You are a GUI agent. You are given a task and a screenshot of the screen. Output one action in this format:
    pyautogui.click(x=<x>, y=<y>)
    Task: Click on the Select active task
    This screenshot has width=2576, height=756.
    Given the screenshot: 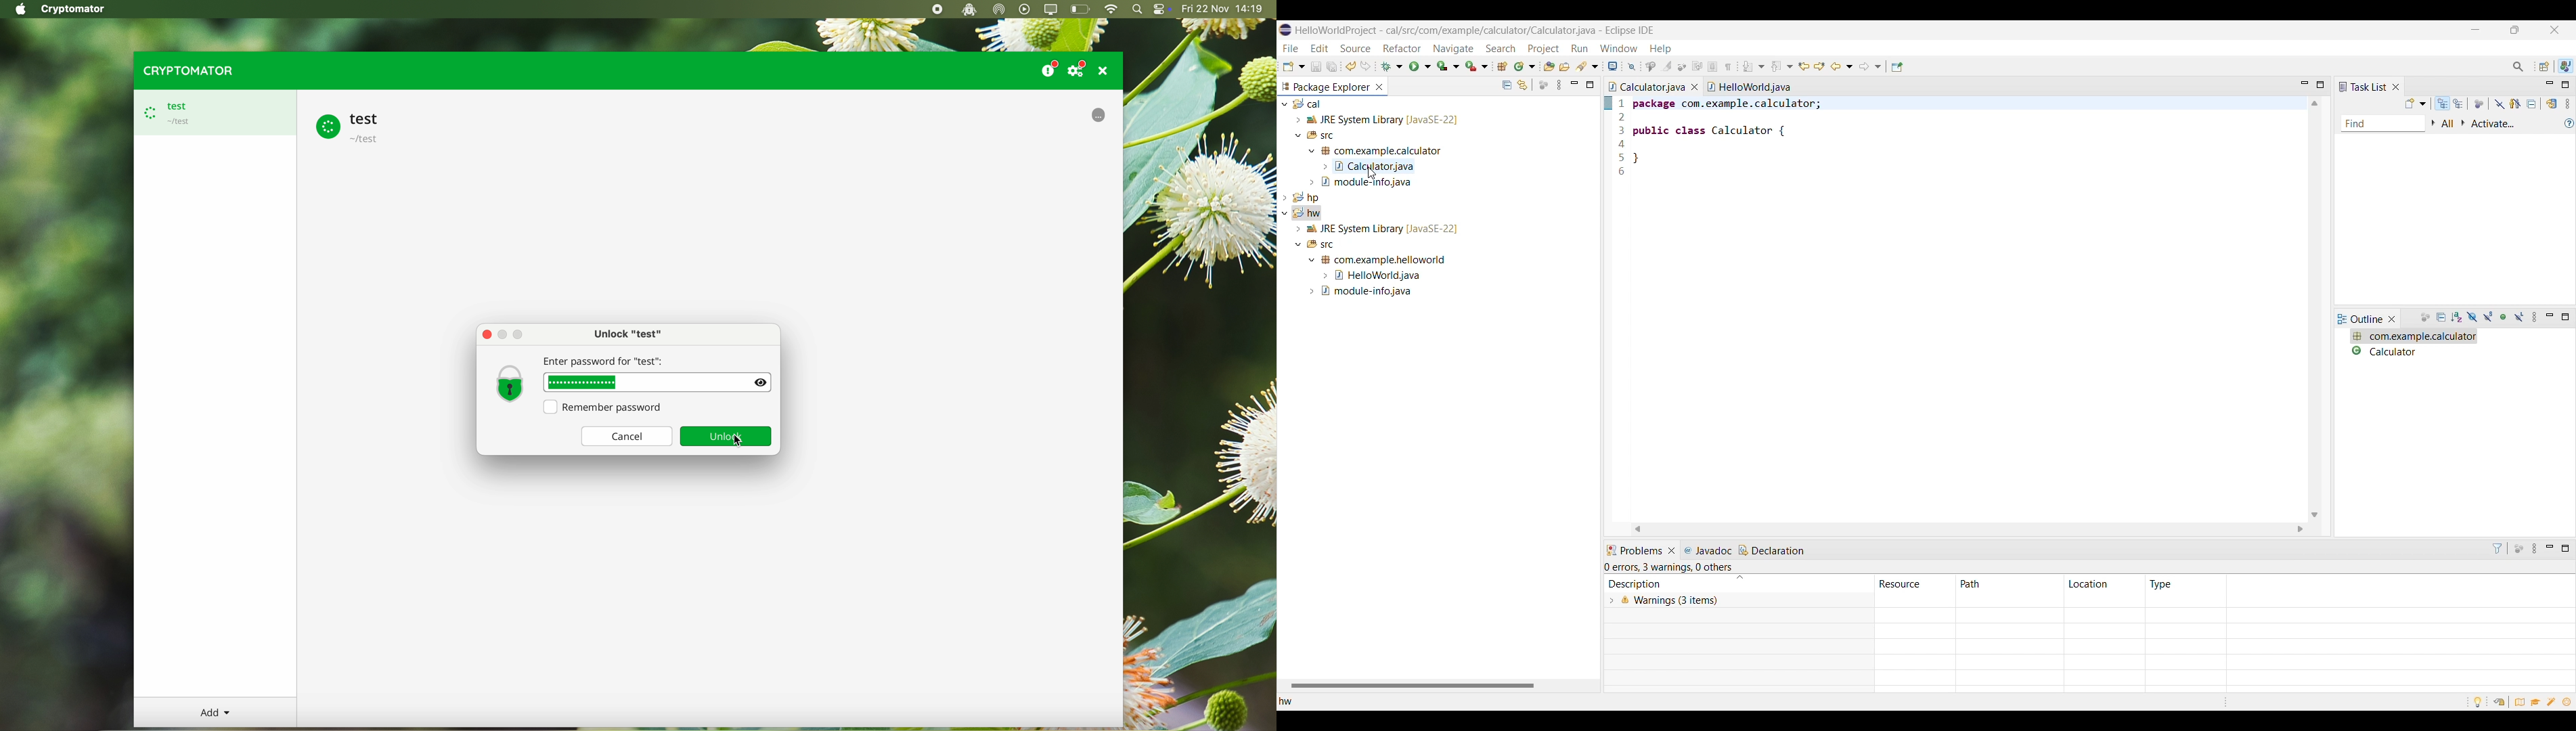 What is the action you would take?
    pyautogui.click(x=2464, y=123)
    